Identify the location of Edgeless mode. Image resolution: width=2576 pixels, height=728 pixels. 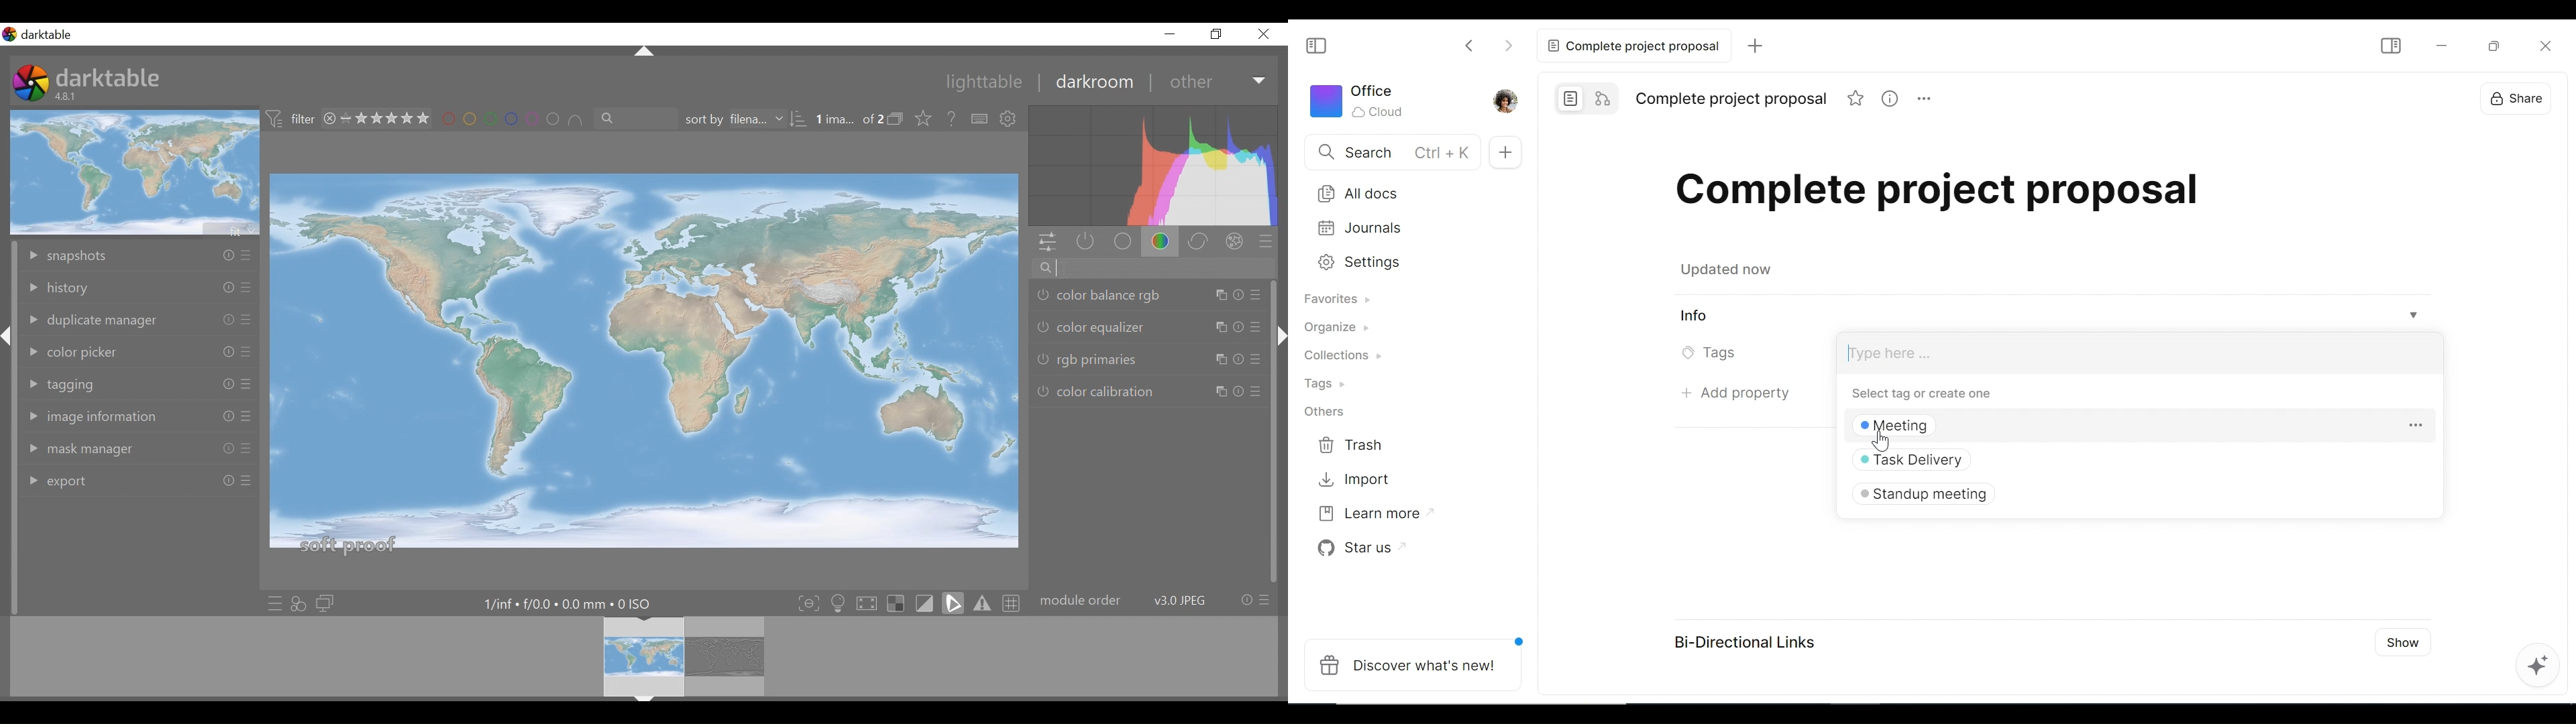
(1605, 99).